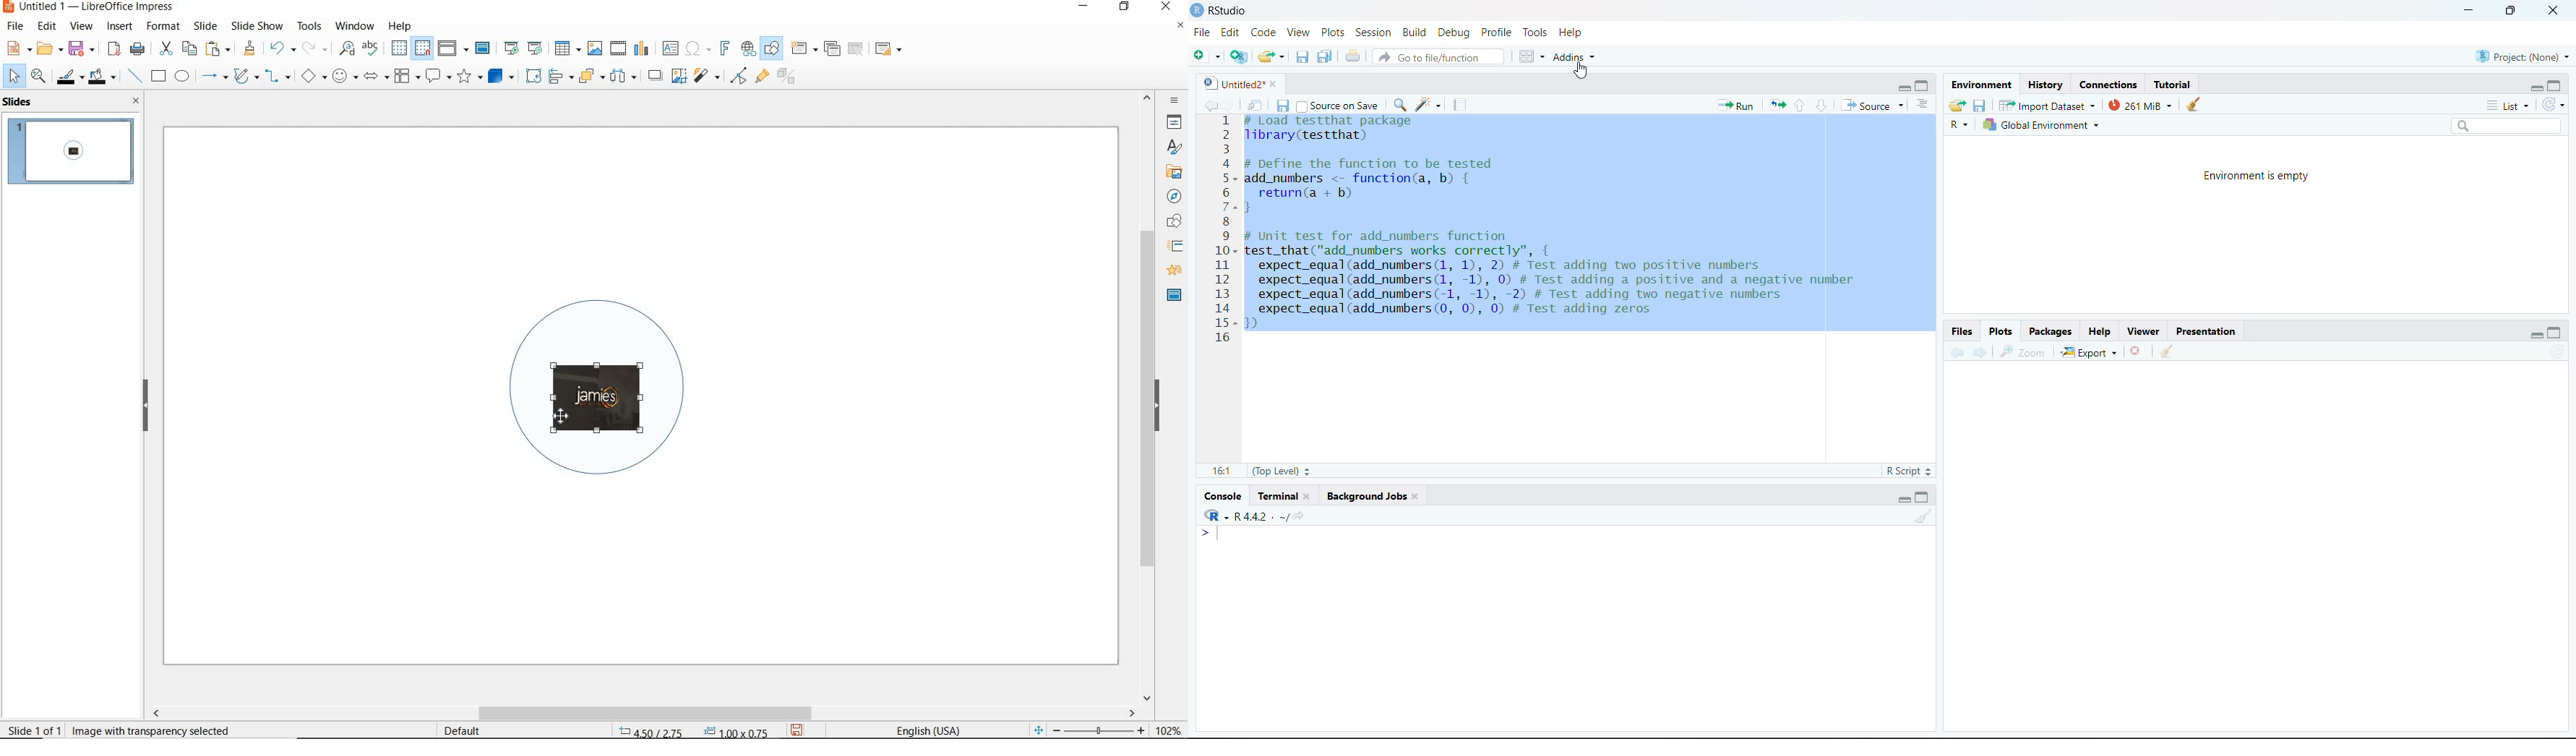  What do you see at coordinates (558, 75) in the screenshot?
I see `align objects` at bounding box center [558, 75].